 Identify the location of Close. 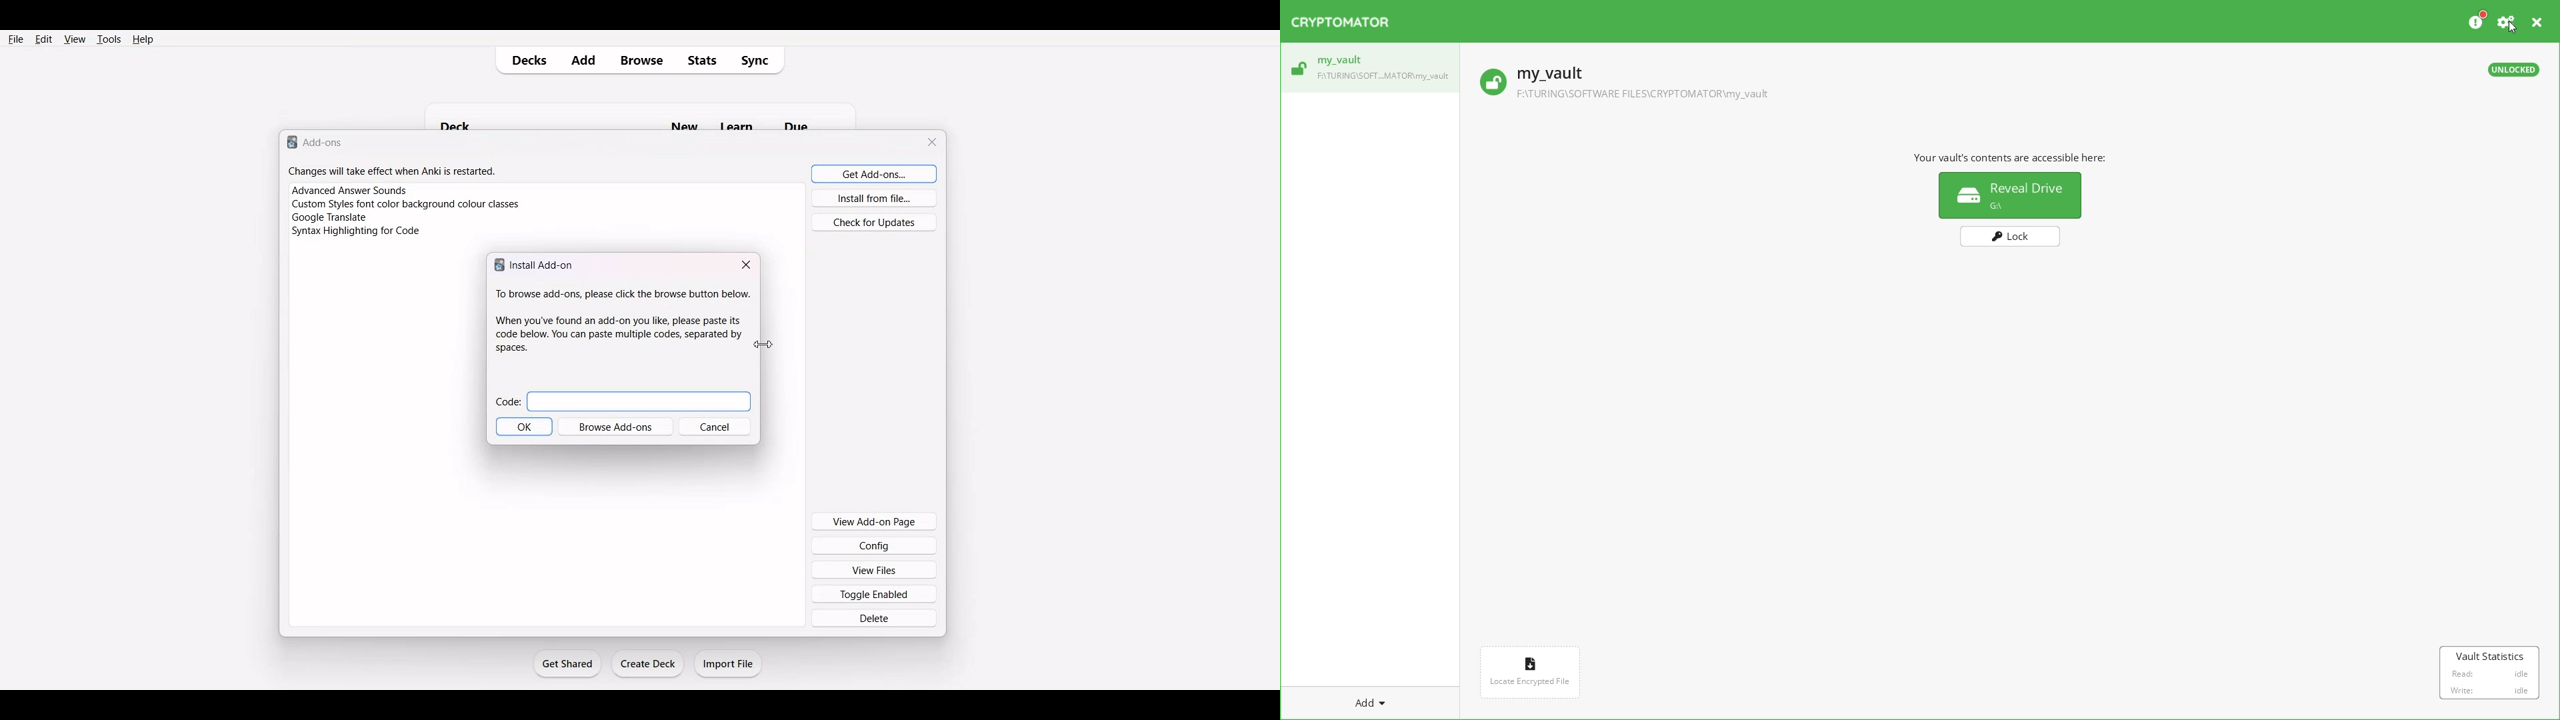
(746, 265).